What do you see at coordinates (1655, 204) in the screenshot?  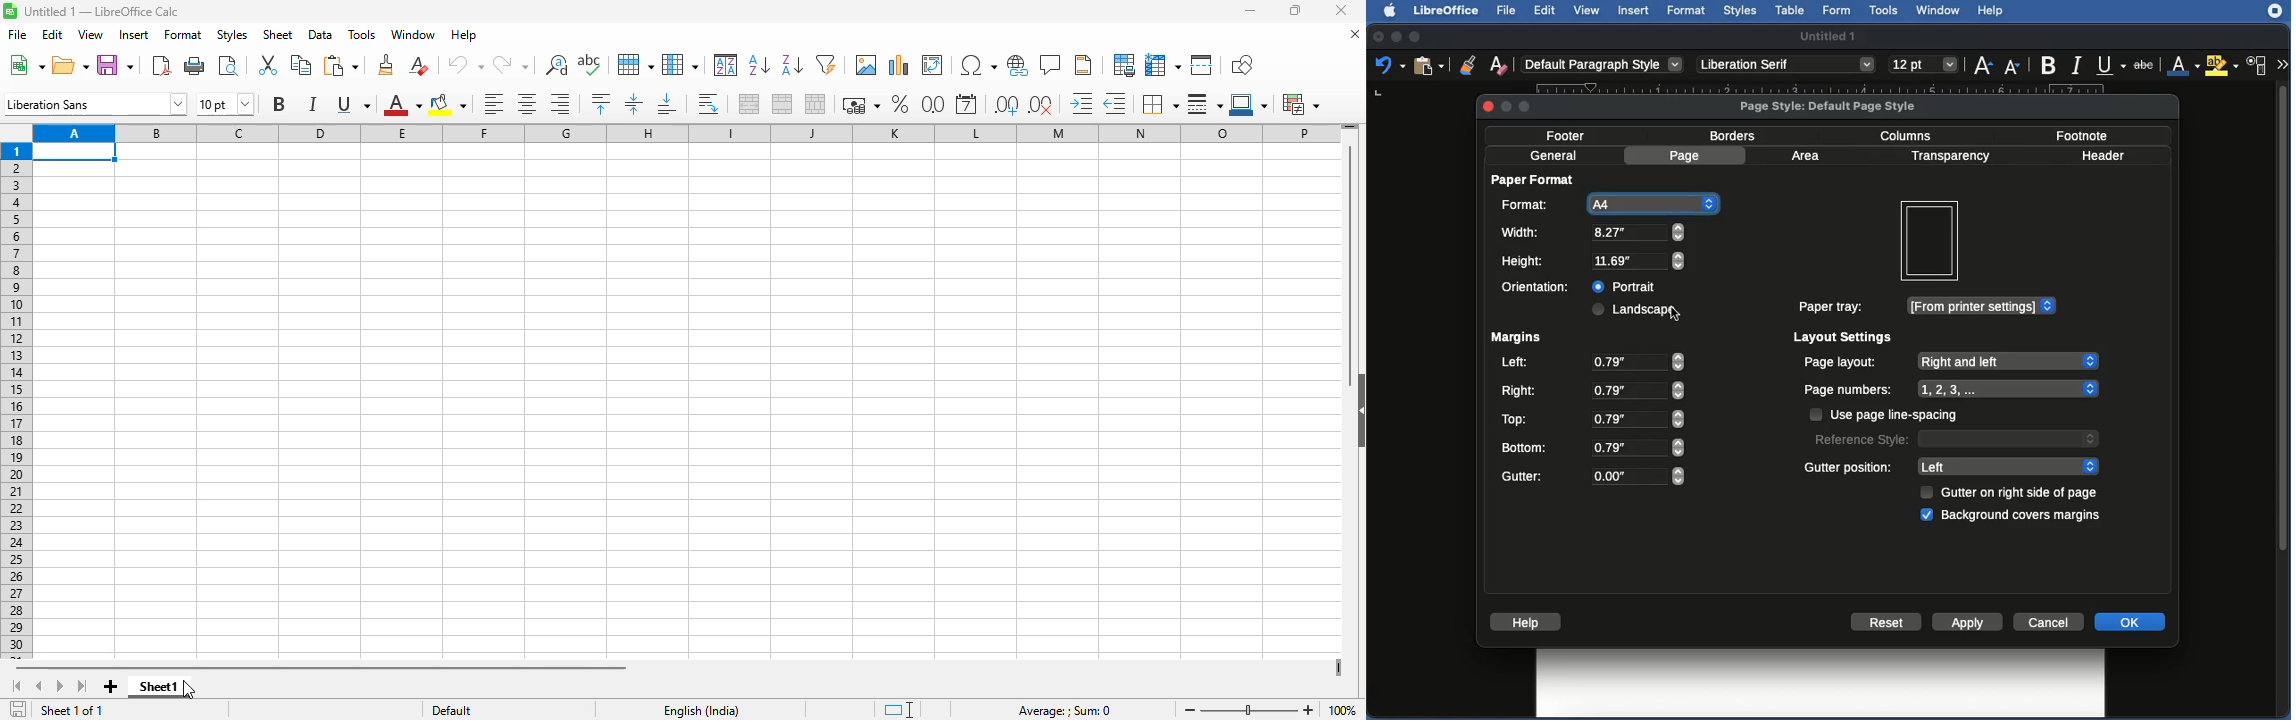 I see `A4` at bounding box center [1655, 204].